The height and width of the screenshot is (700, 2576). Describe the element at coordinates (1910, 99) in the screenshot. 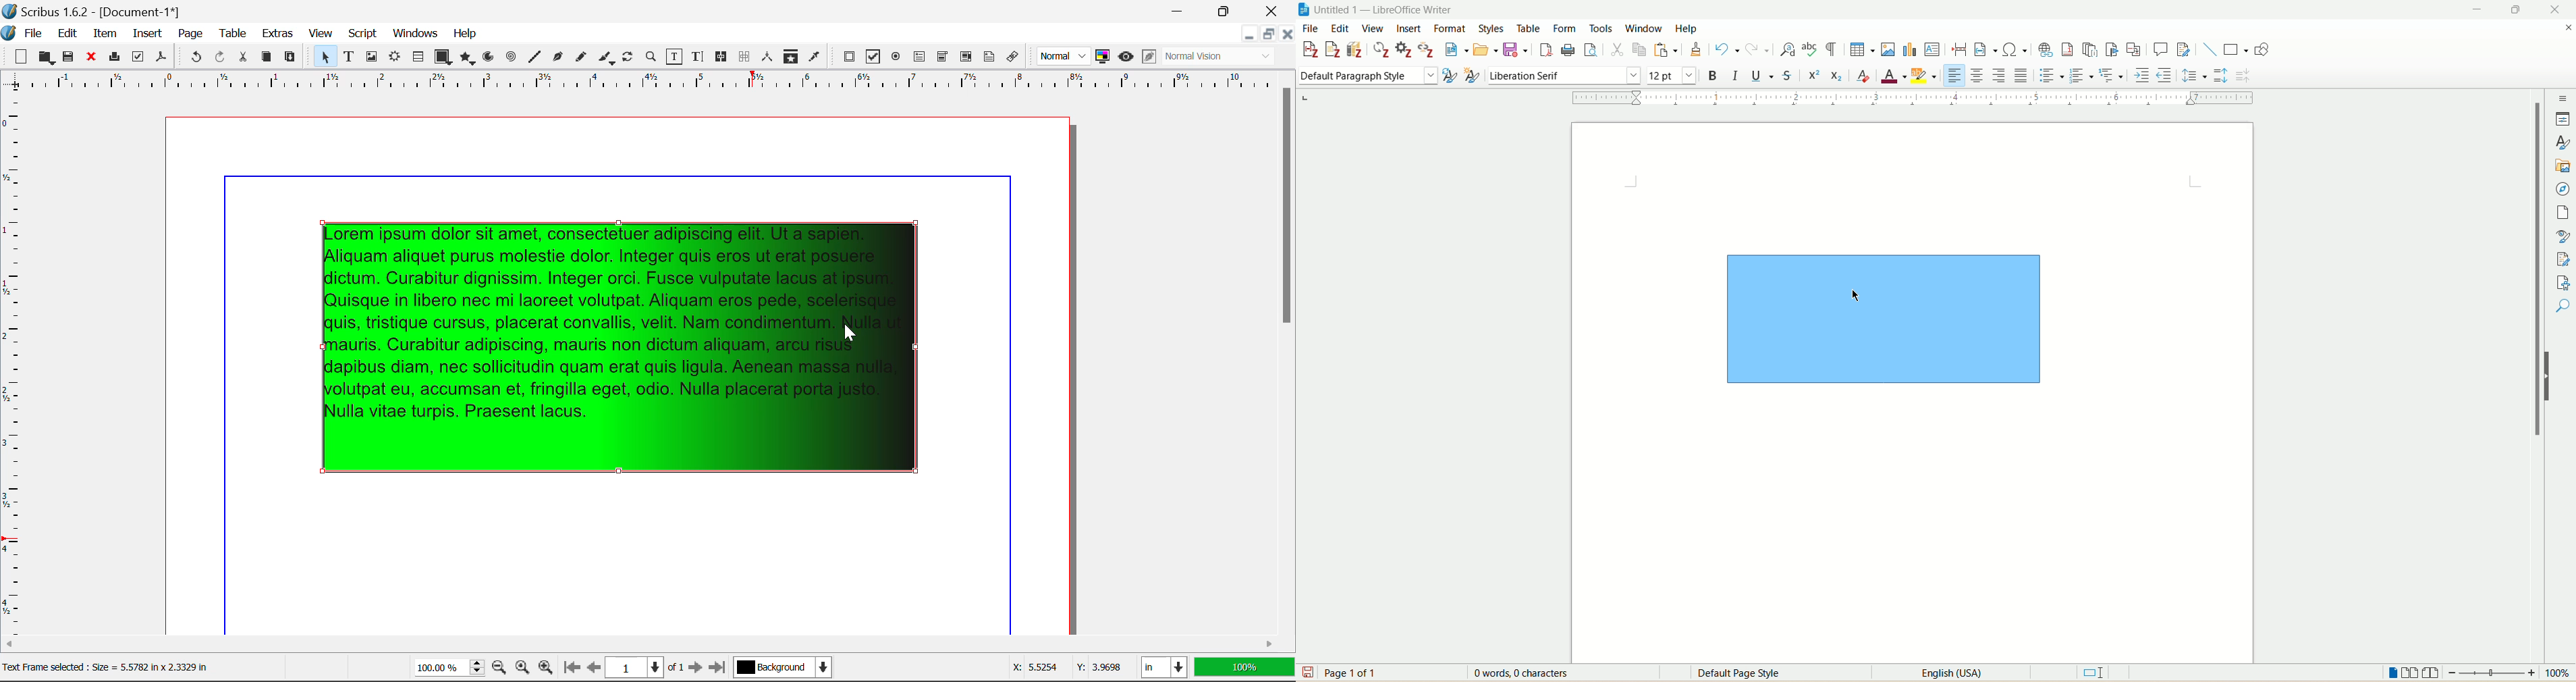

I see `ruler bar` at that location.